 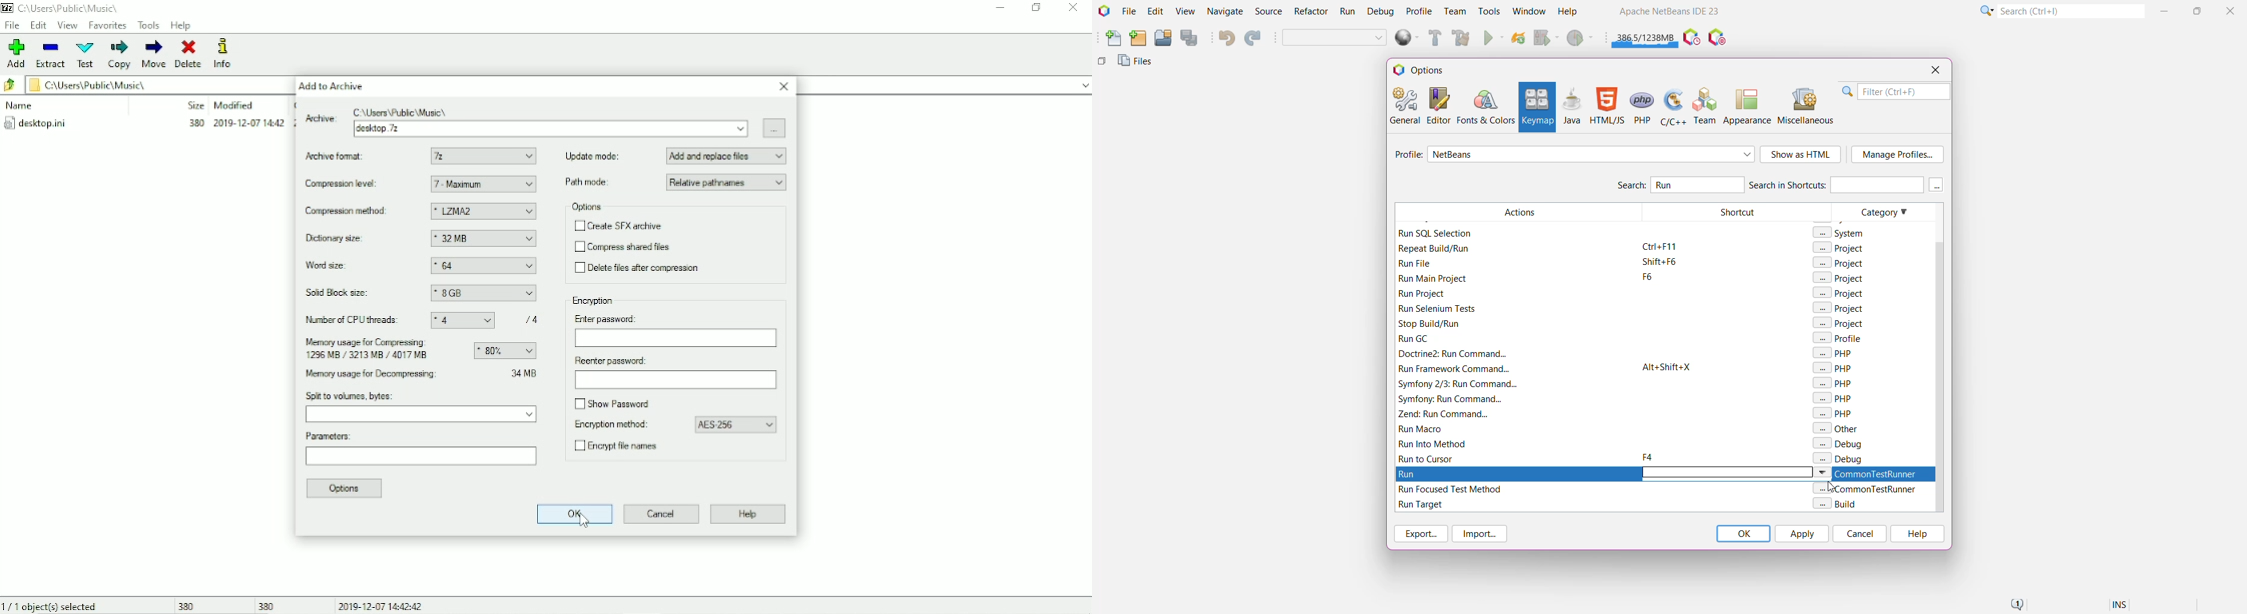 I want to click on View, so click(x=67, y=26).